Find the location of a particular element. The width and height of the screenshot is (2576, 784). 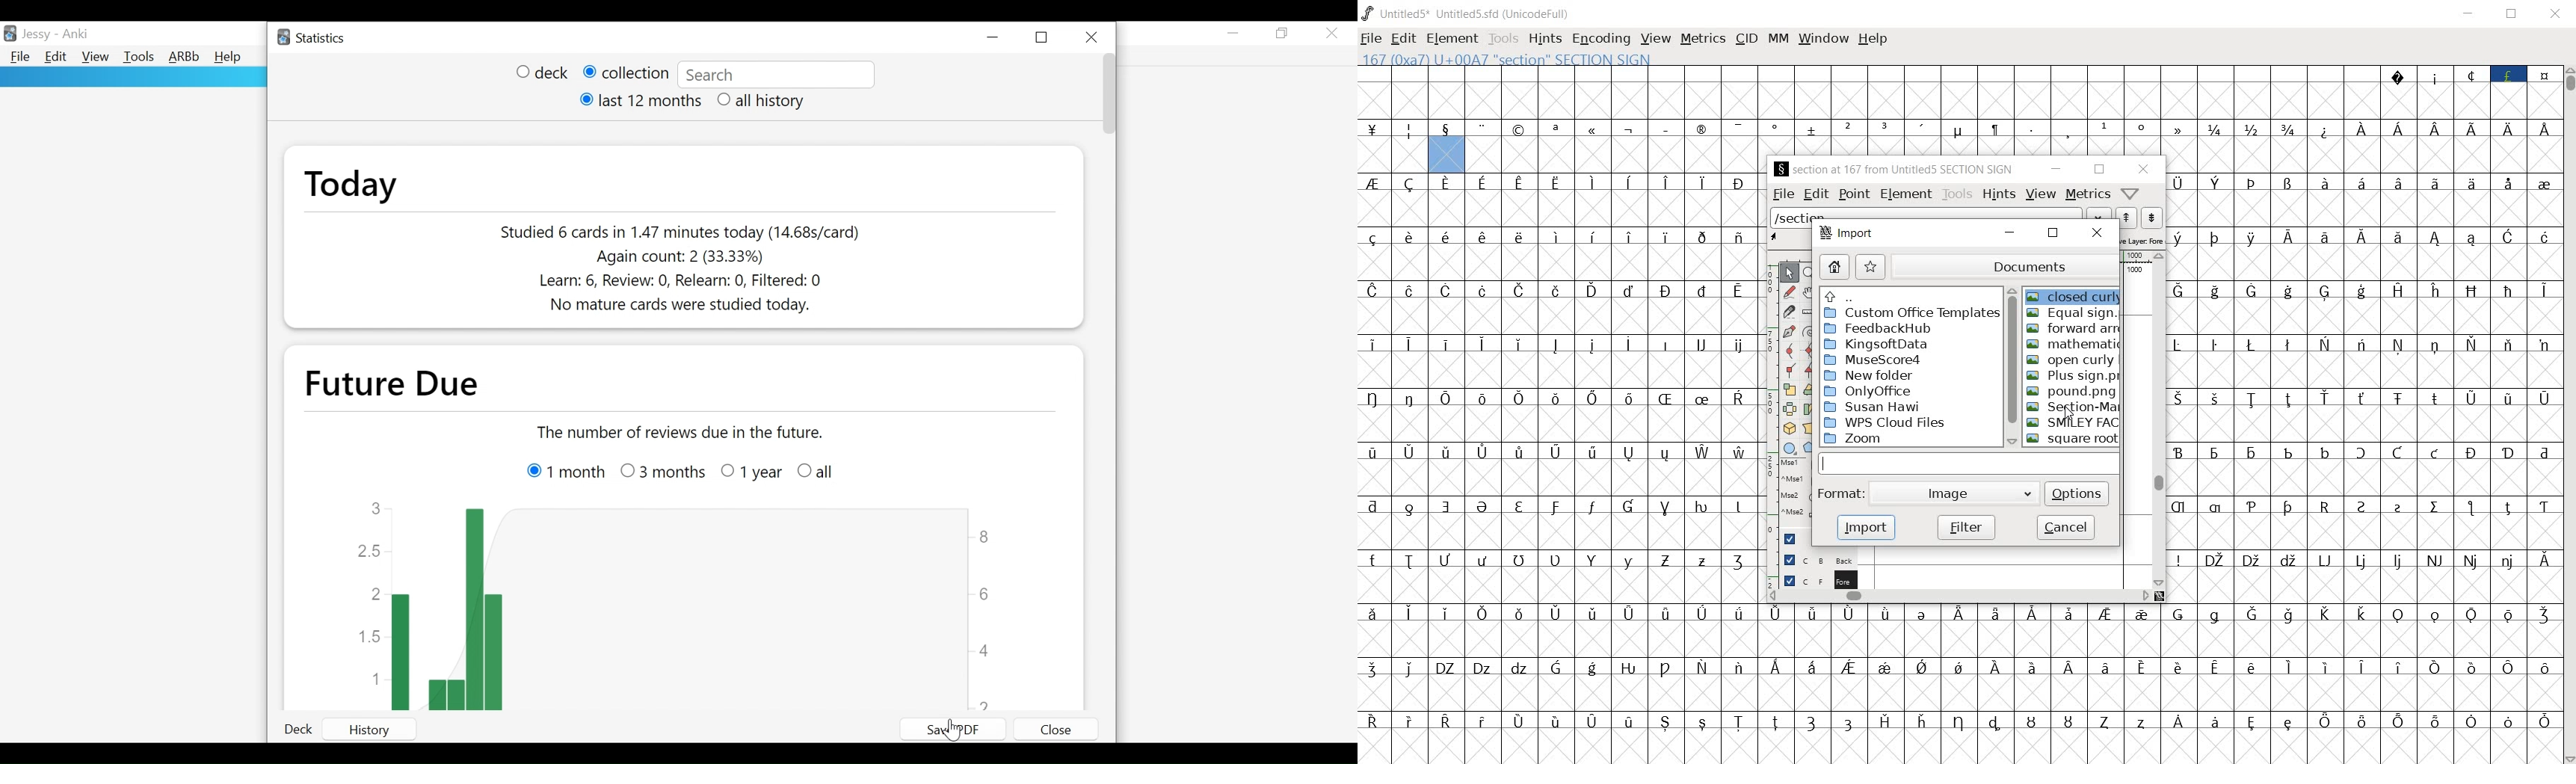

Statistics is located at coordinates (313, 38).